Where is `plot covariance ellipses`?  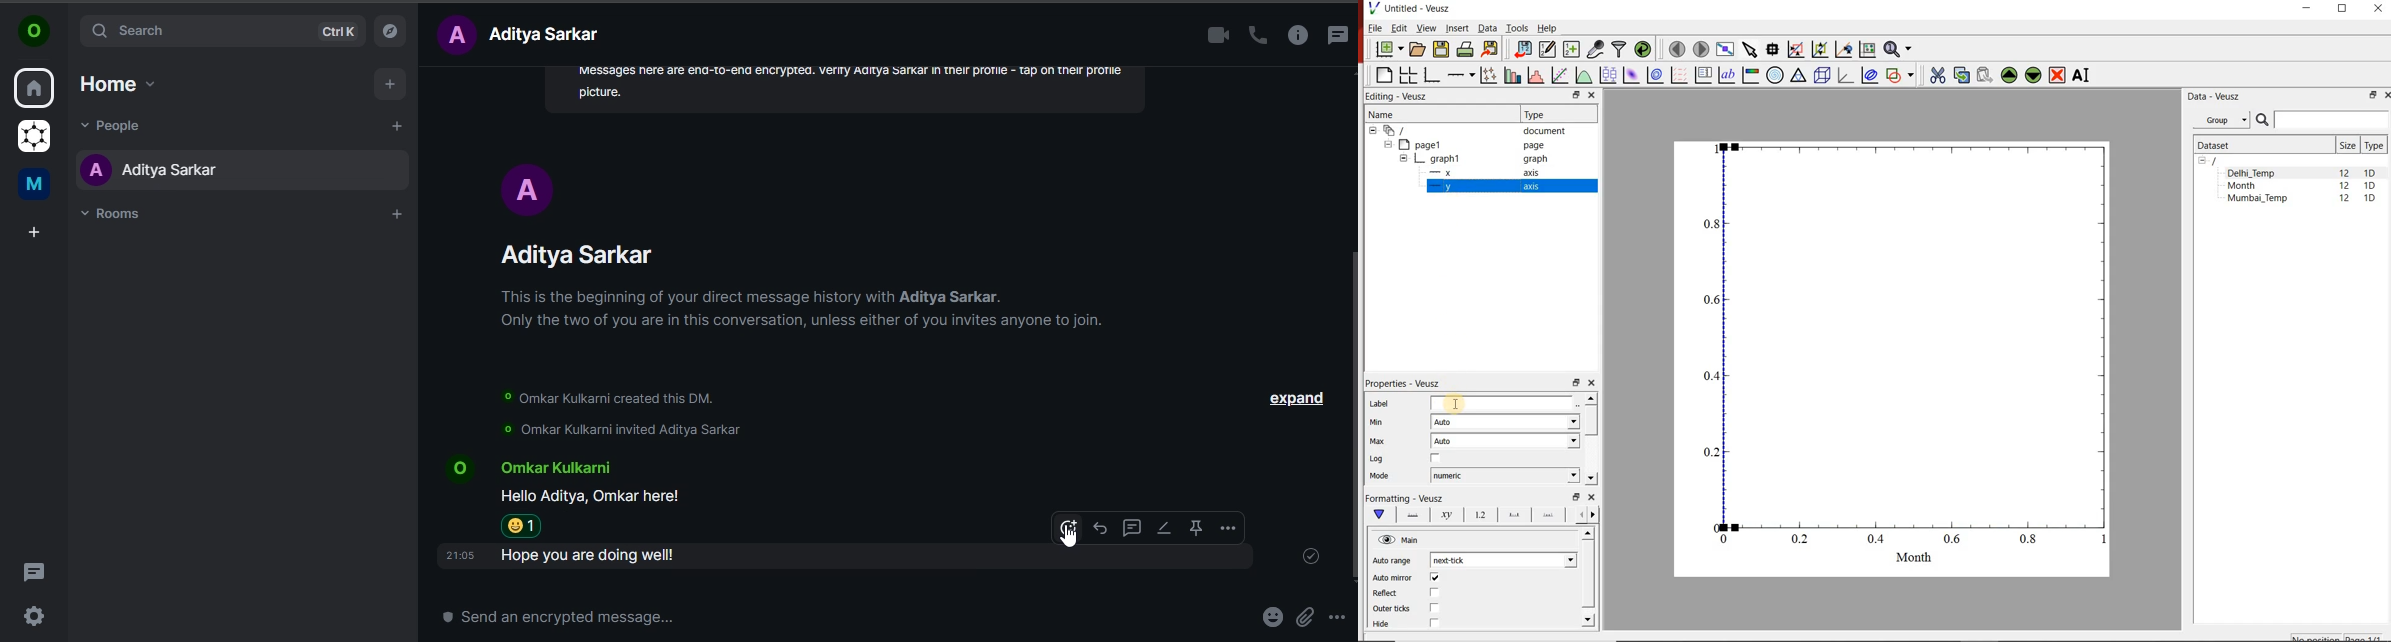
plot covariance ellipses is located at coordinates (1870, 75).